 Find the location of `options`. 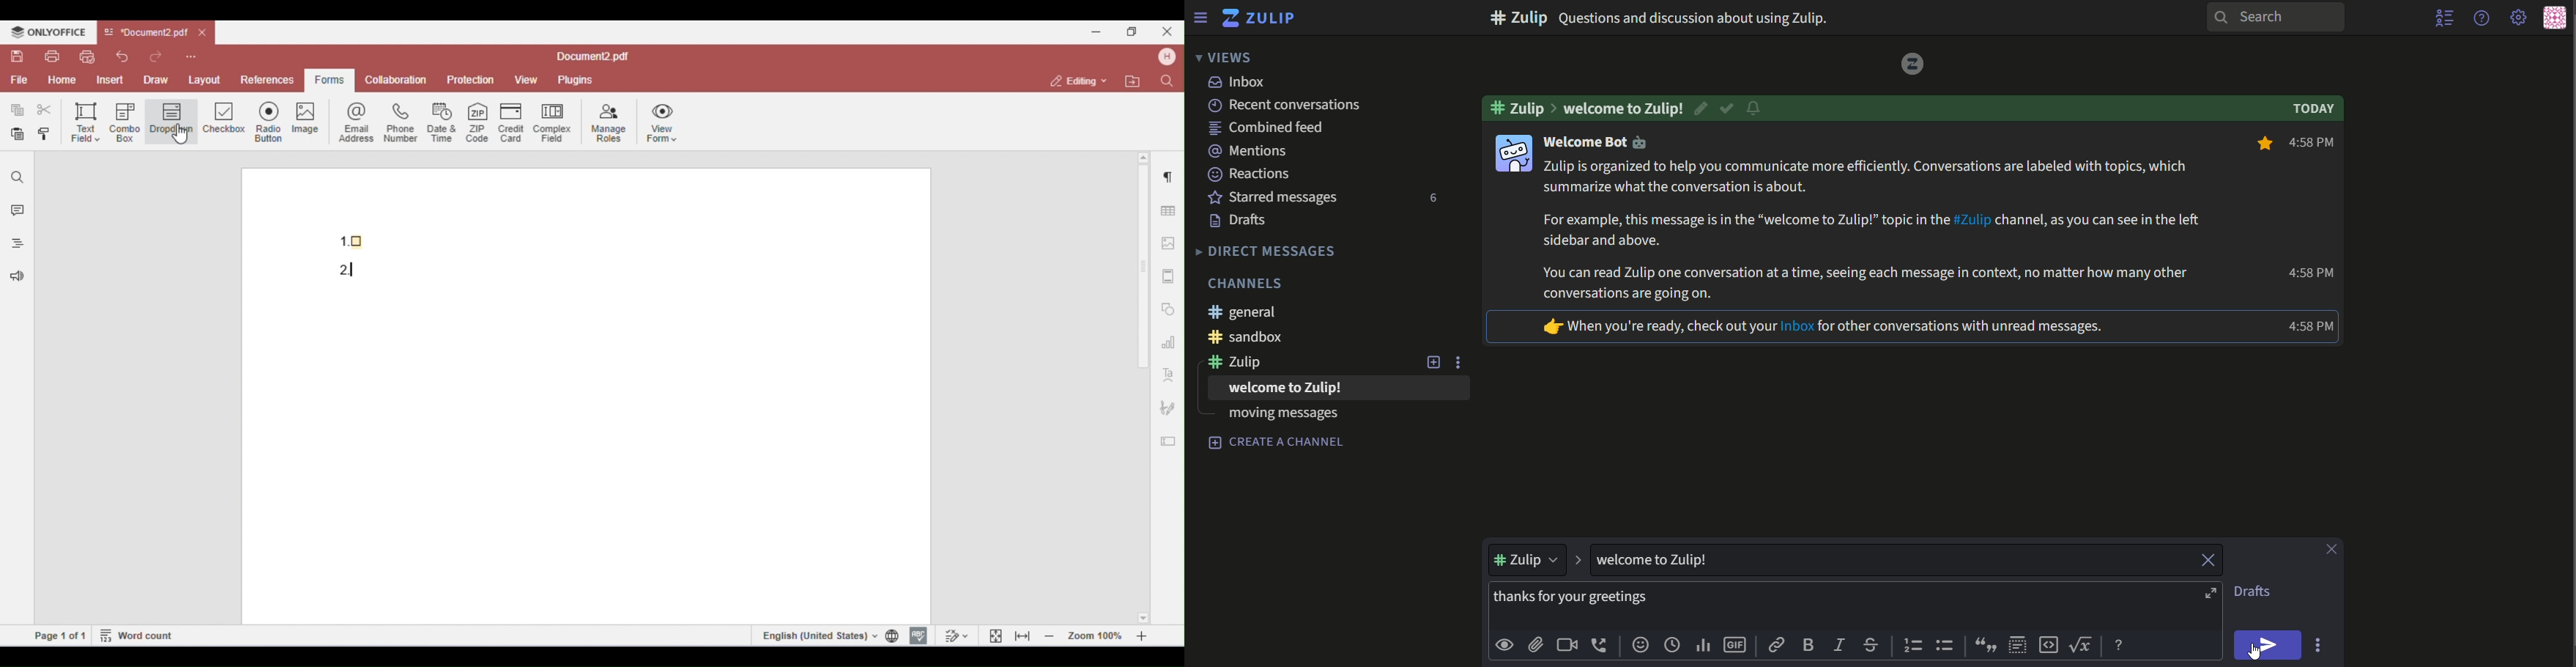

options is located at coordinates (1463, 362).